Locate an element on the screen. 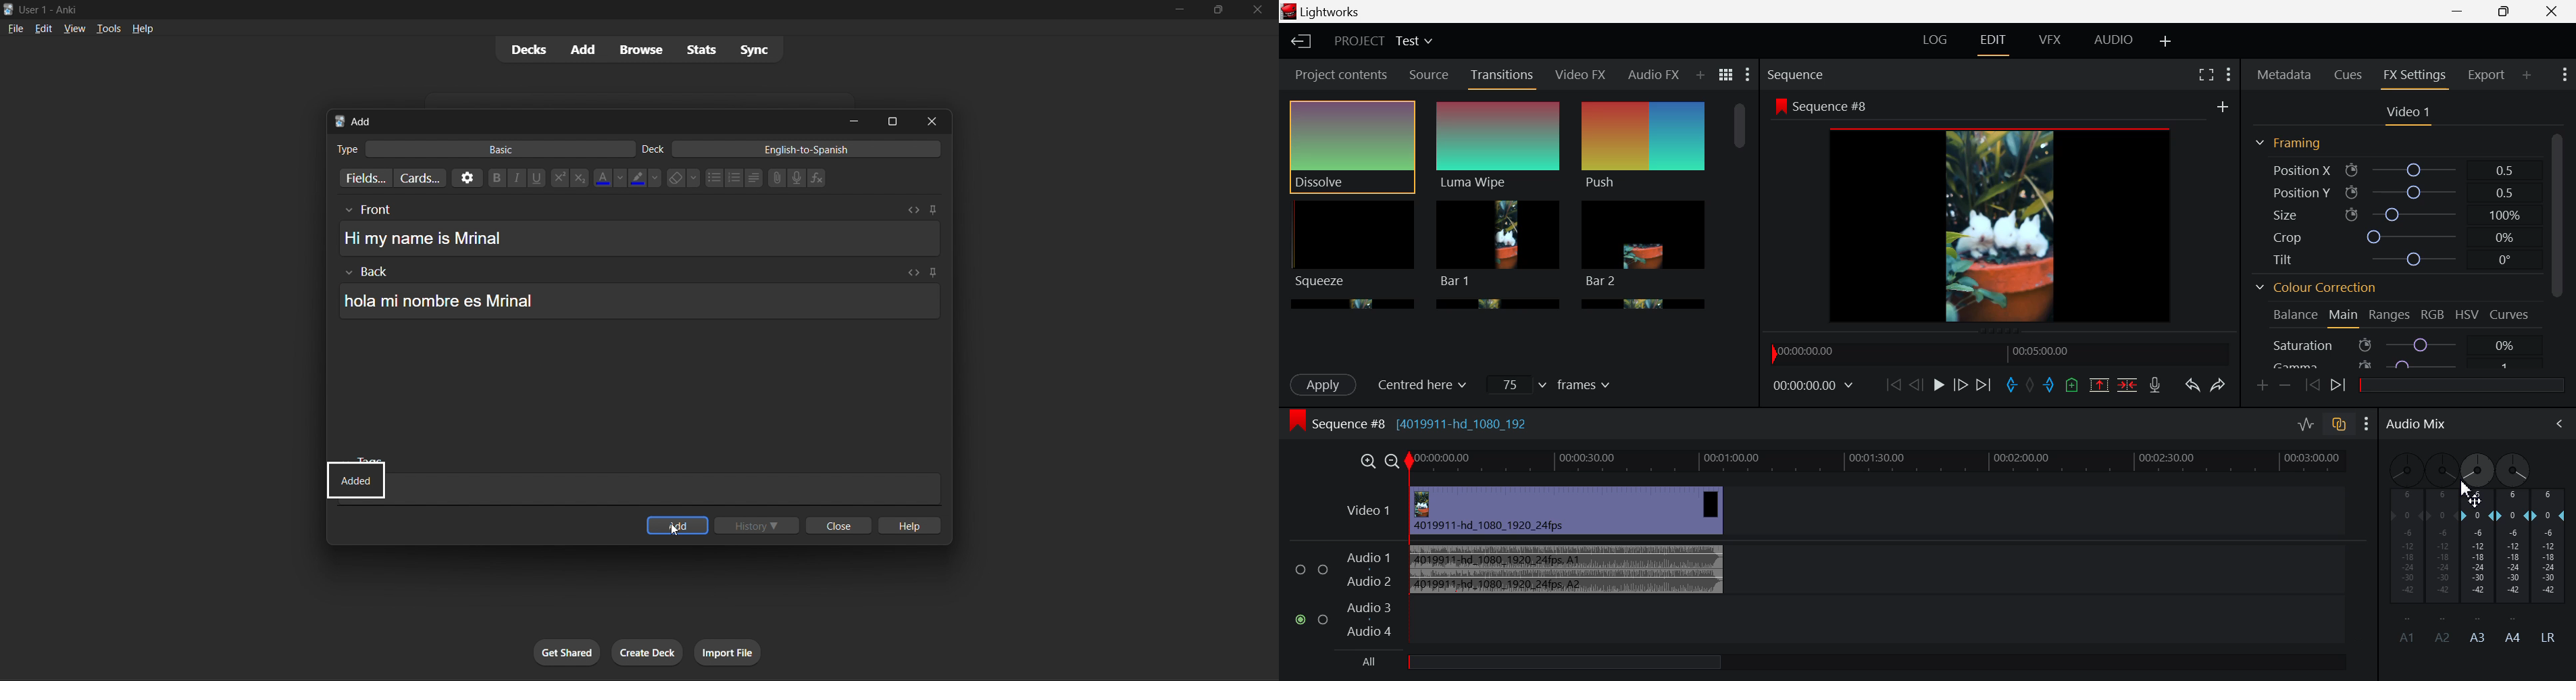 Image resolution: width=2576 pixels, height=700 pixels. add card title bar is located at coordinates (580, 119).